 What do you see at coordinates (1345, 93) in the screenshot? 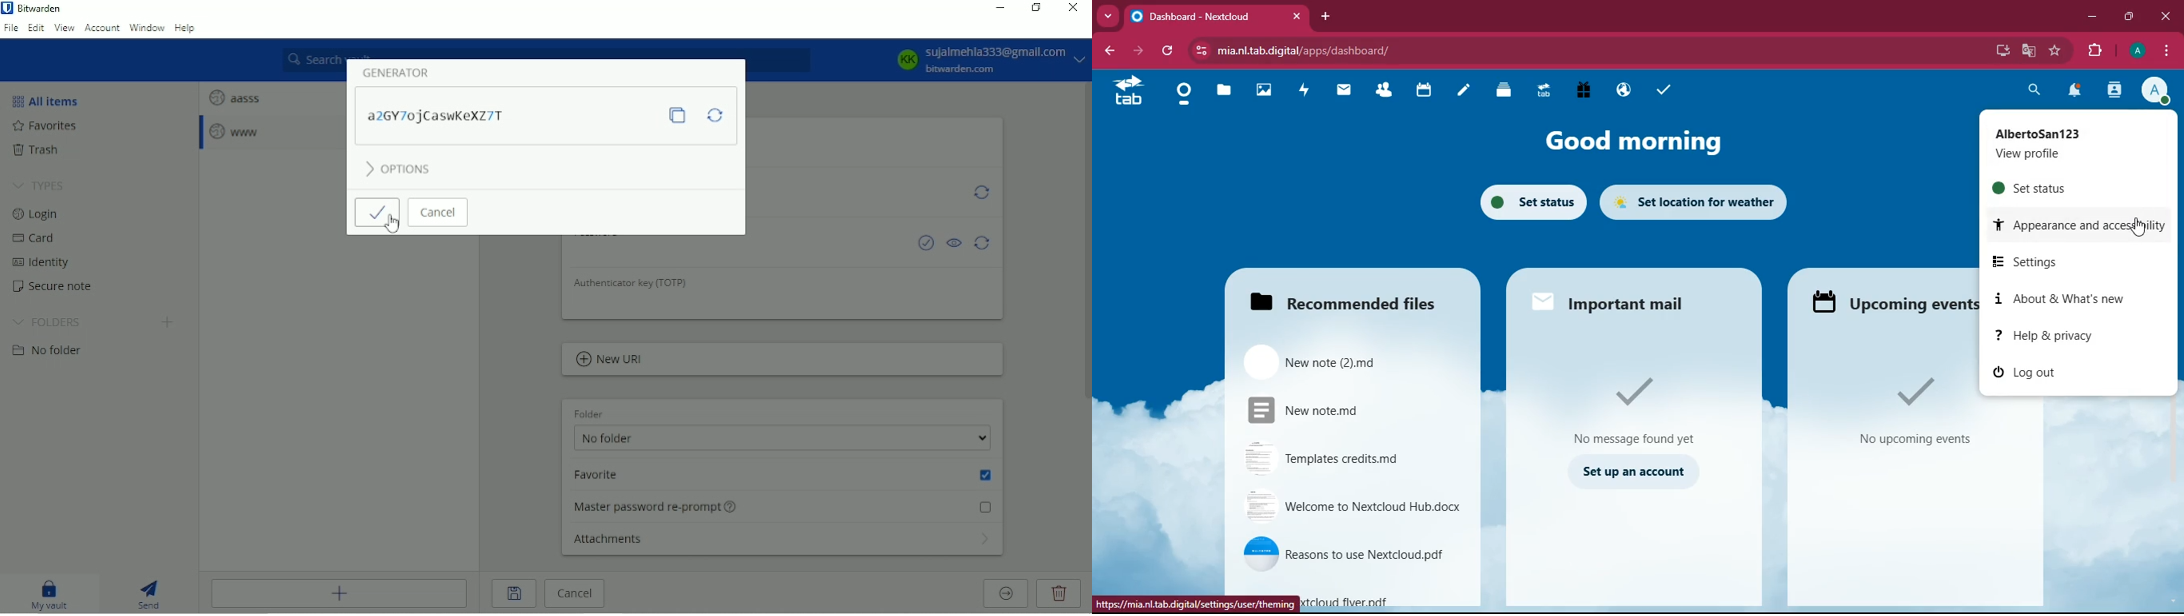
I see `mail` at bounding box center [1345, 93].